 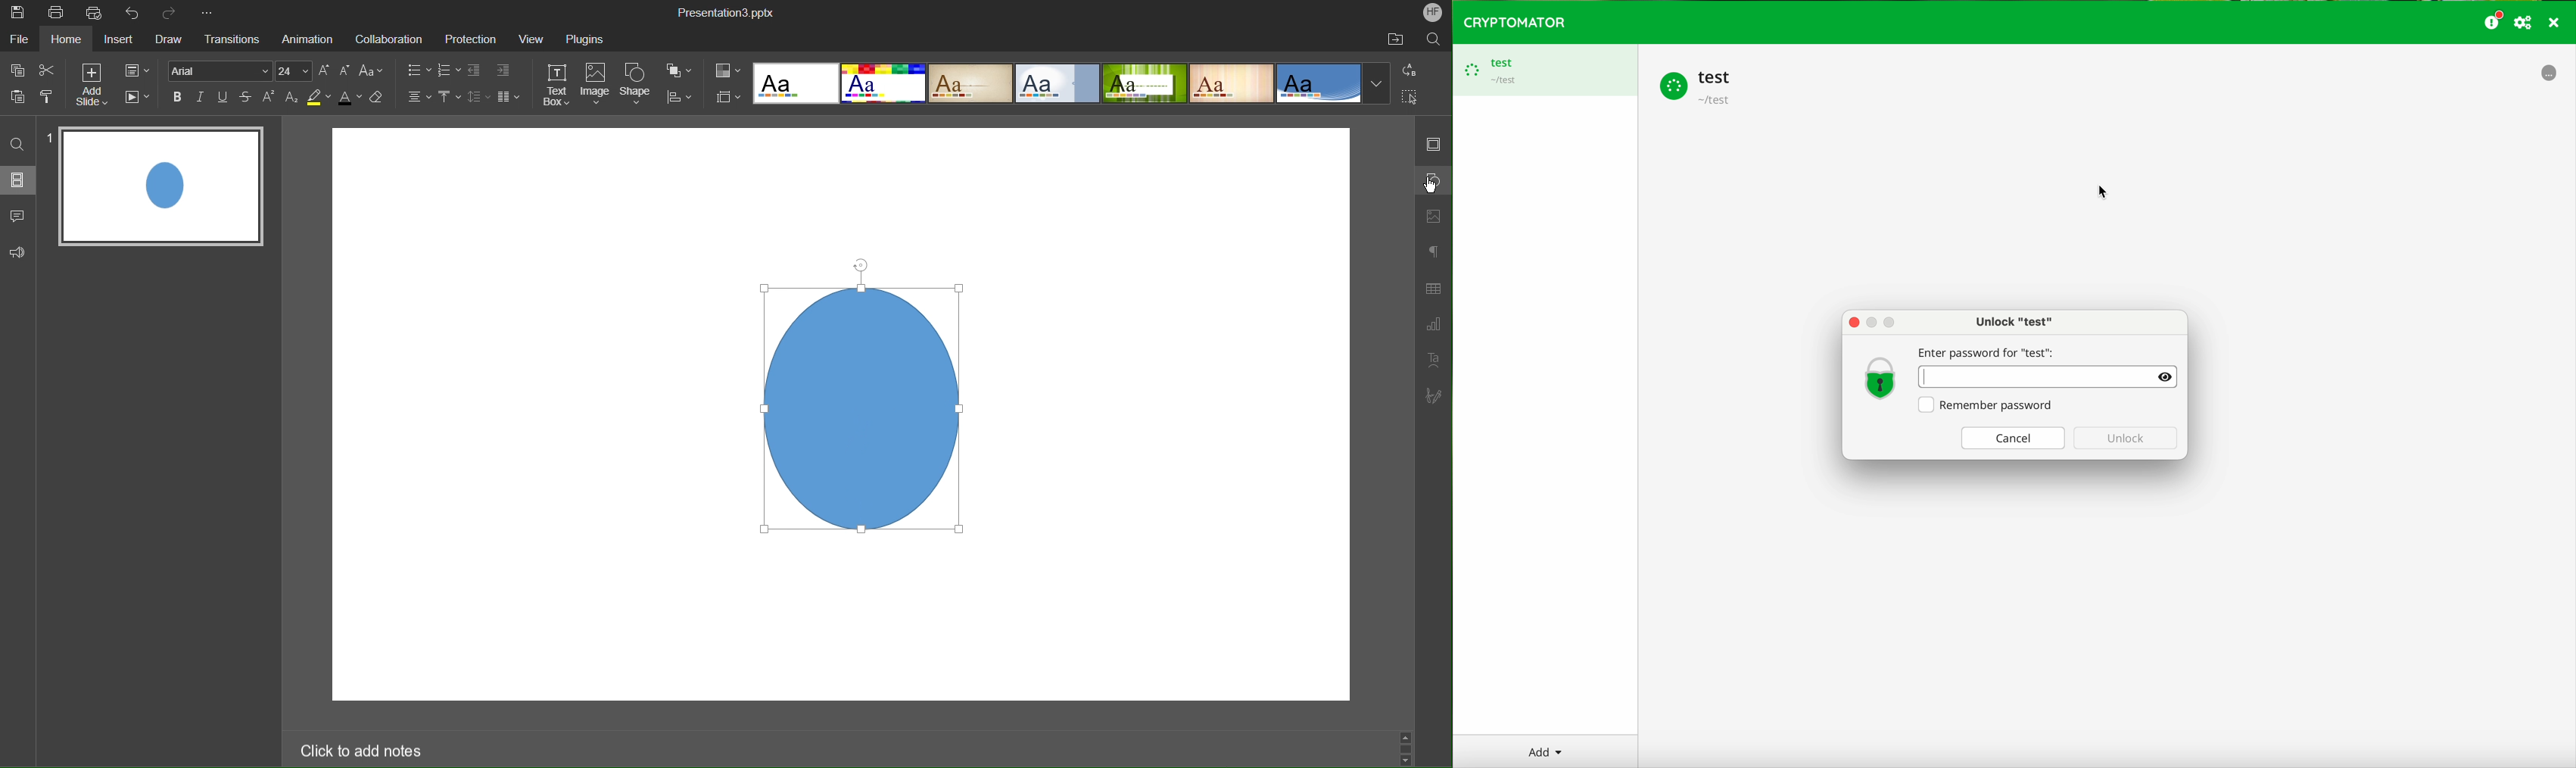 What do you see at coordinates (201, 99) in the screenshot?
I see `Italics` at bounding box center [201, 99].